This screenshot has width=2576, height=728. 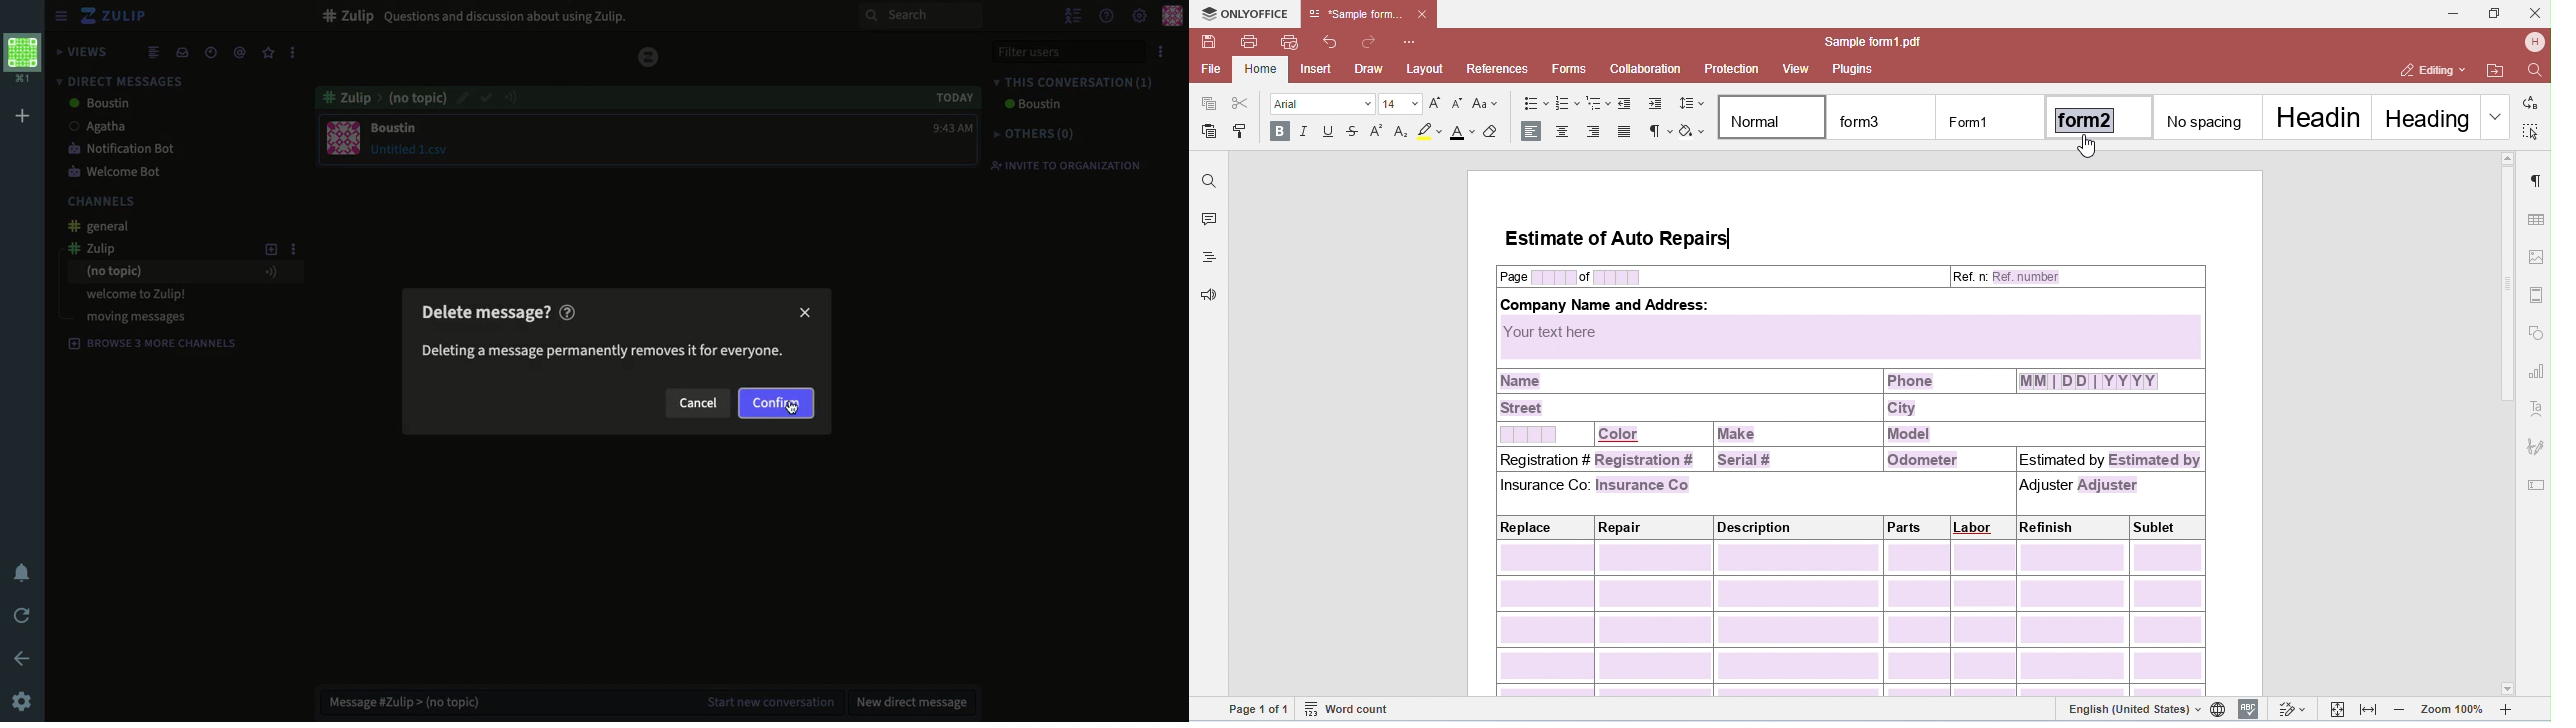 What do you see at coordinates (104, 203) in the screenshot?
I see `channels` at bounding box center [104, 203].